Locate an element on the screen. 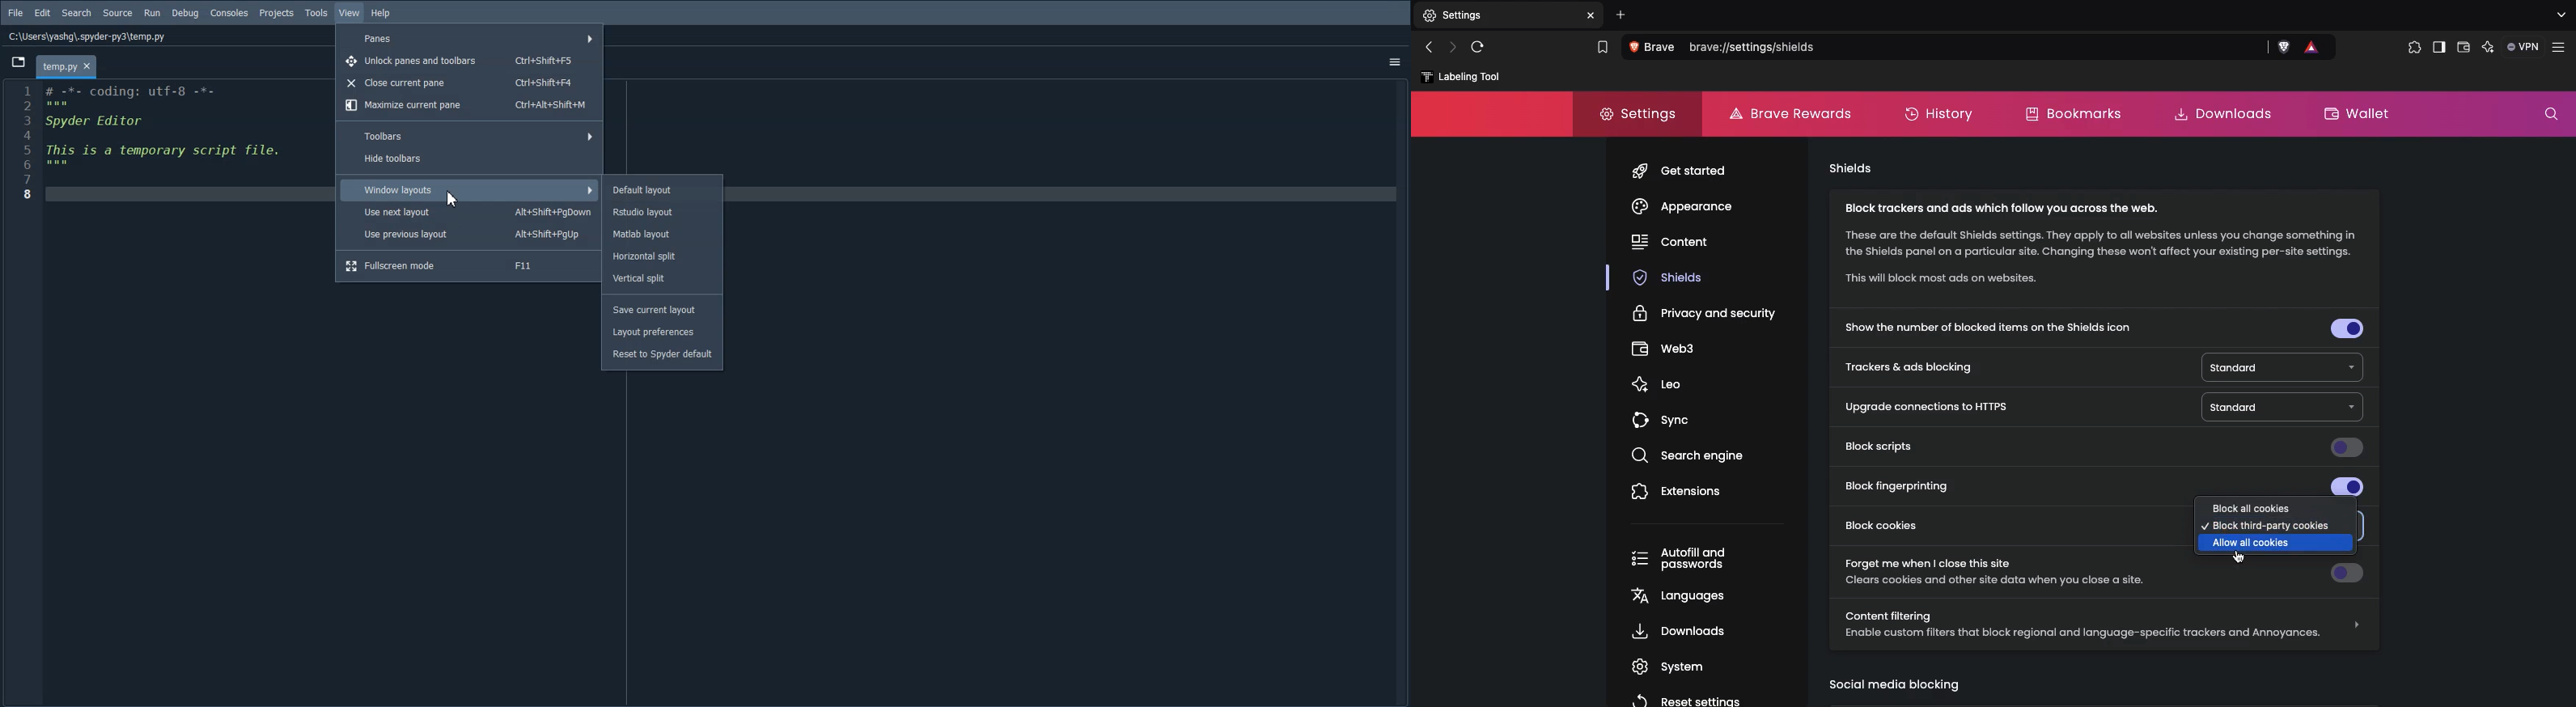 This screenshot has height=728, width=2576. Toolbars is located at coordinates (470, 135).